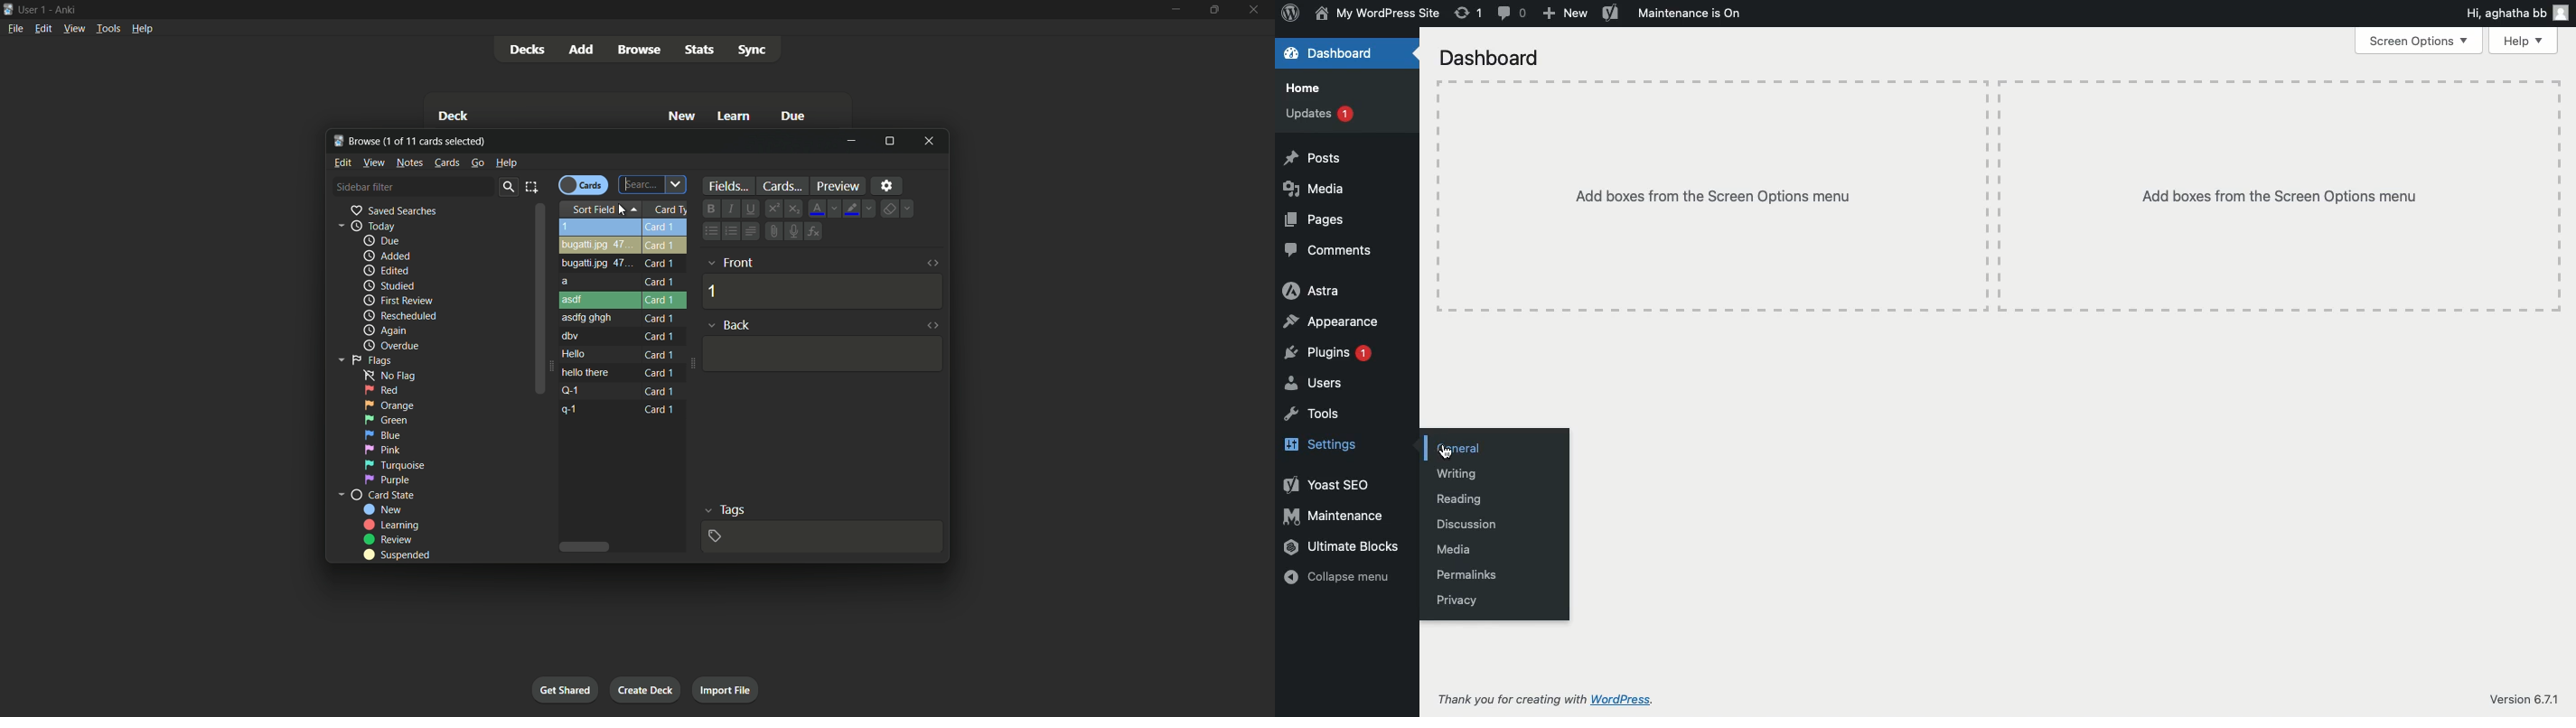 Image resolution: width=2576 pixels, height=728 pixels. What do you see at coordinates (342, 162) in the screenshot?
I see `edit` at bounding box center [342, 162].